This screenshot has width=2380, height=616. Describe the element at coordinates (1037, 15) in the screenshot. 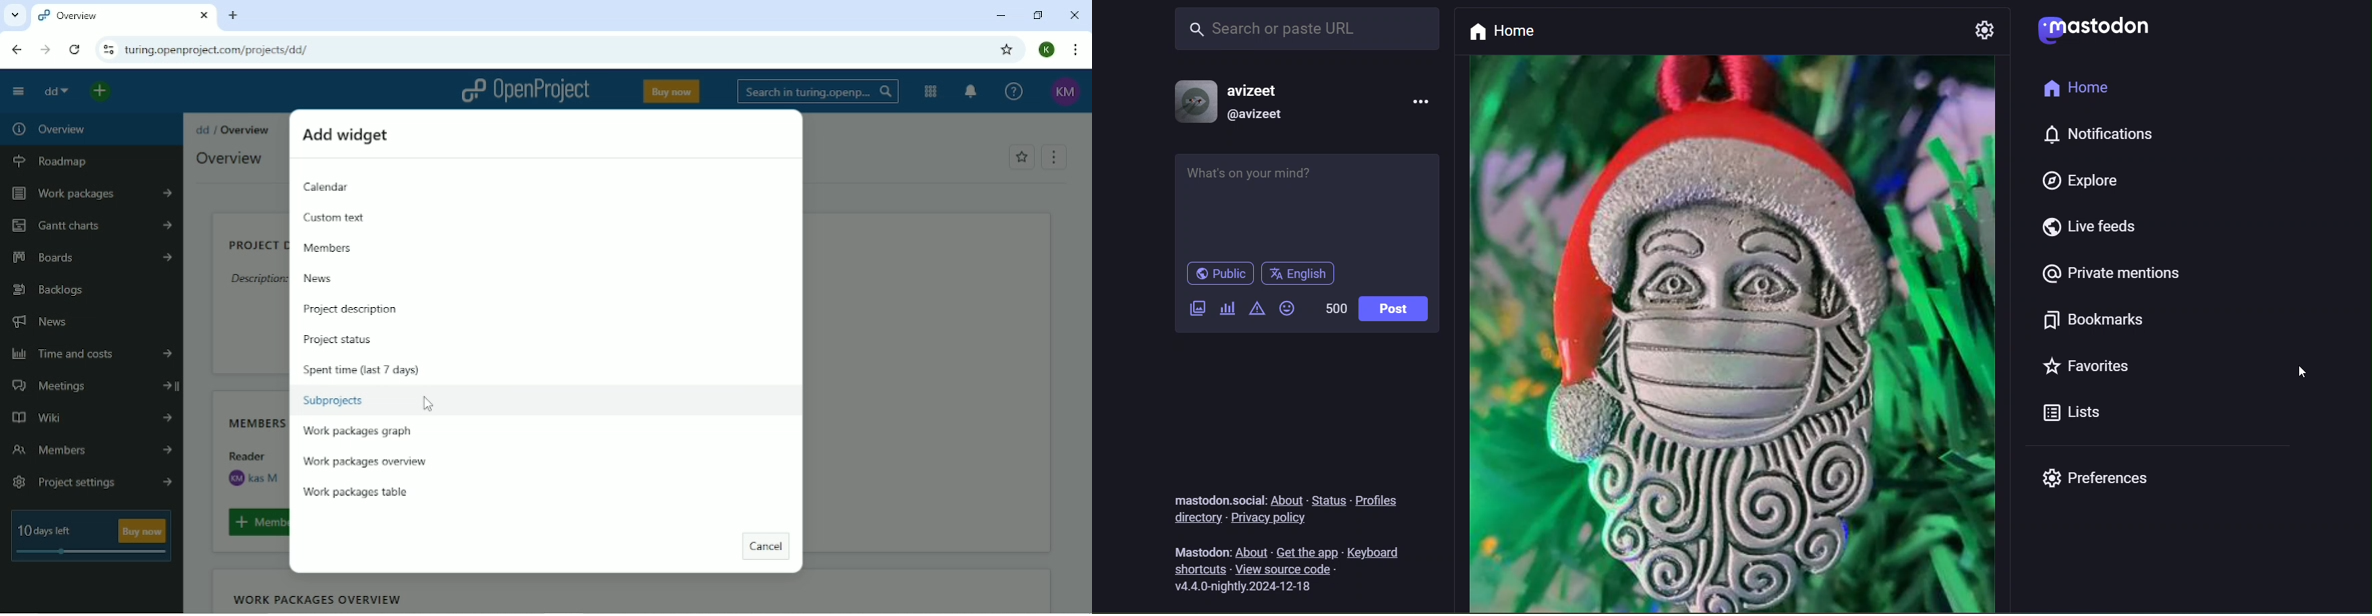

I see `Restore down` at that location.